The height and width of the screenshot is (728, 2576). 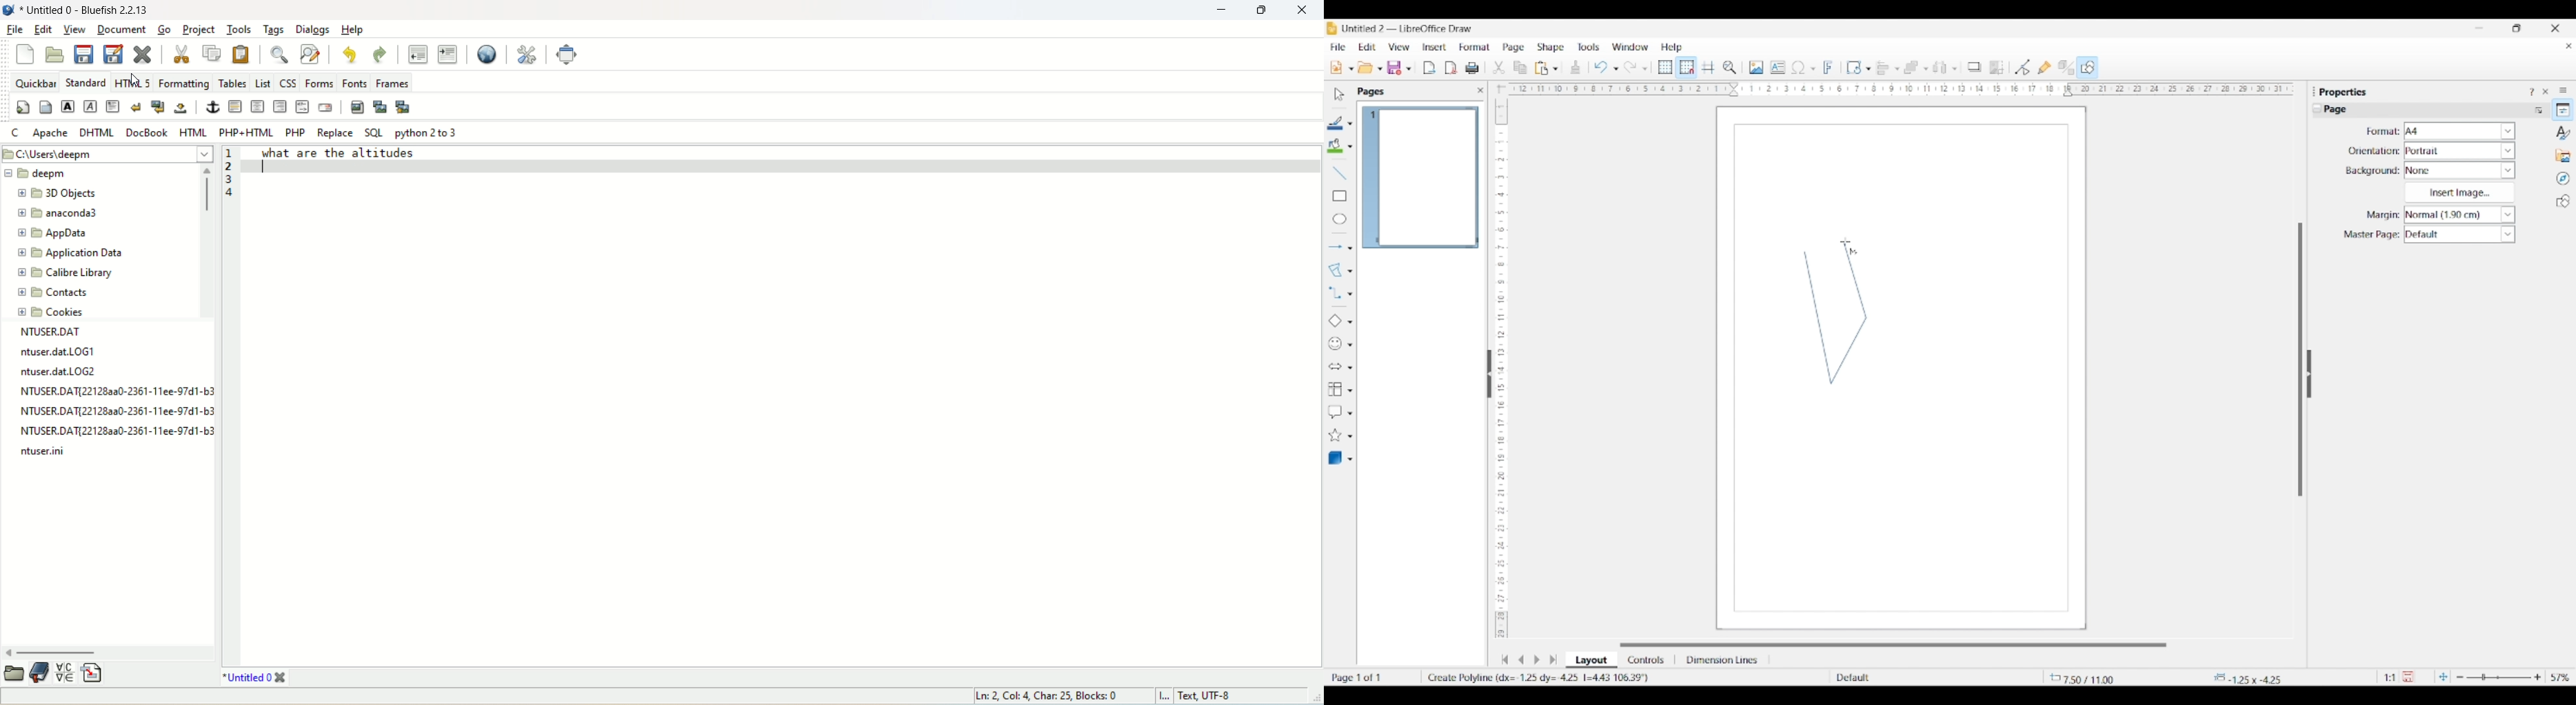 What do you see at coordinates (1505, 659) in the screenshot?
I see `Jump to first slide` at bounding box center [1505, 659].